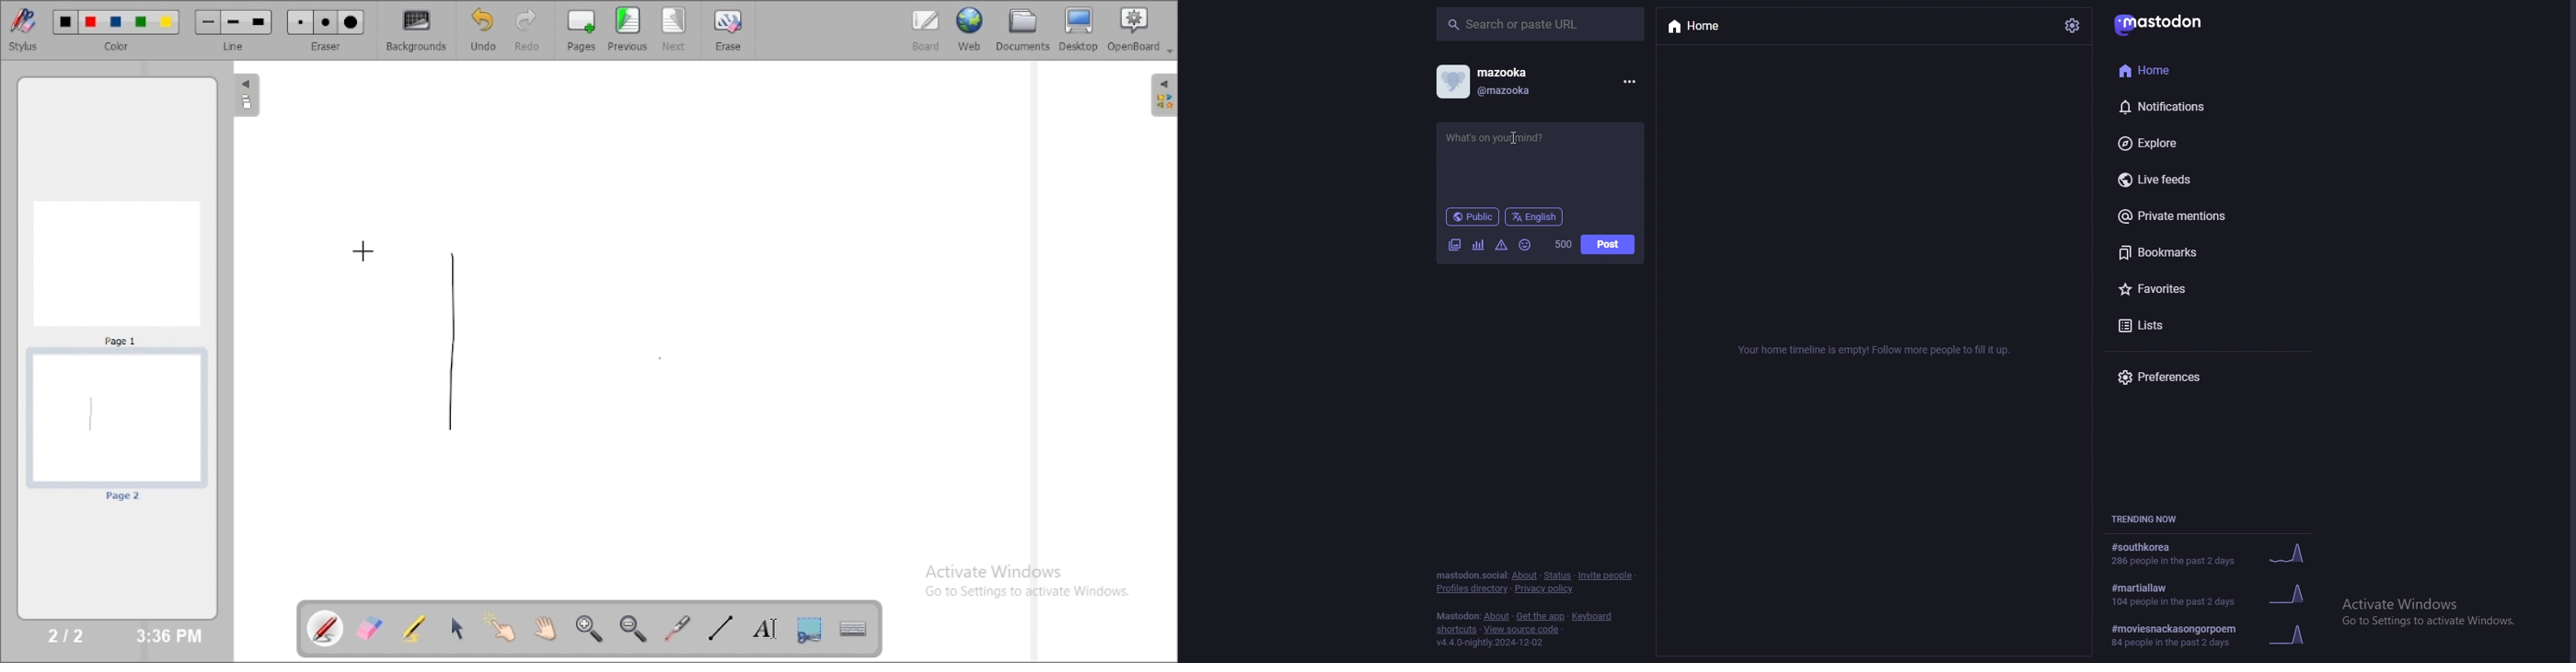  What do you see at coordinates (1535, 216) in the screenshot?
I see `language` at bounding box center [1535, 216].